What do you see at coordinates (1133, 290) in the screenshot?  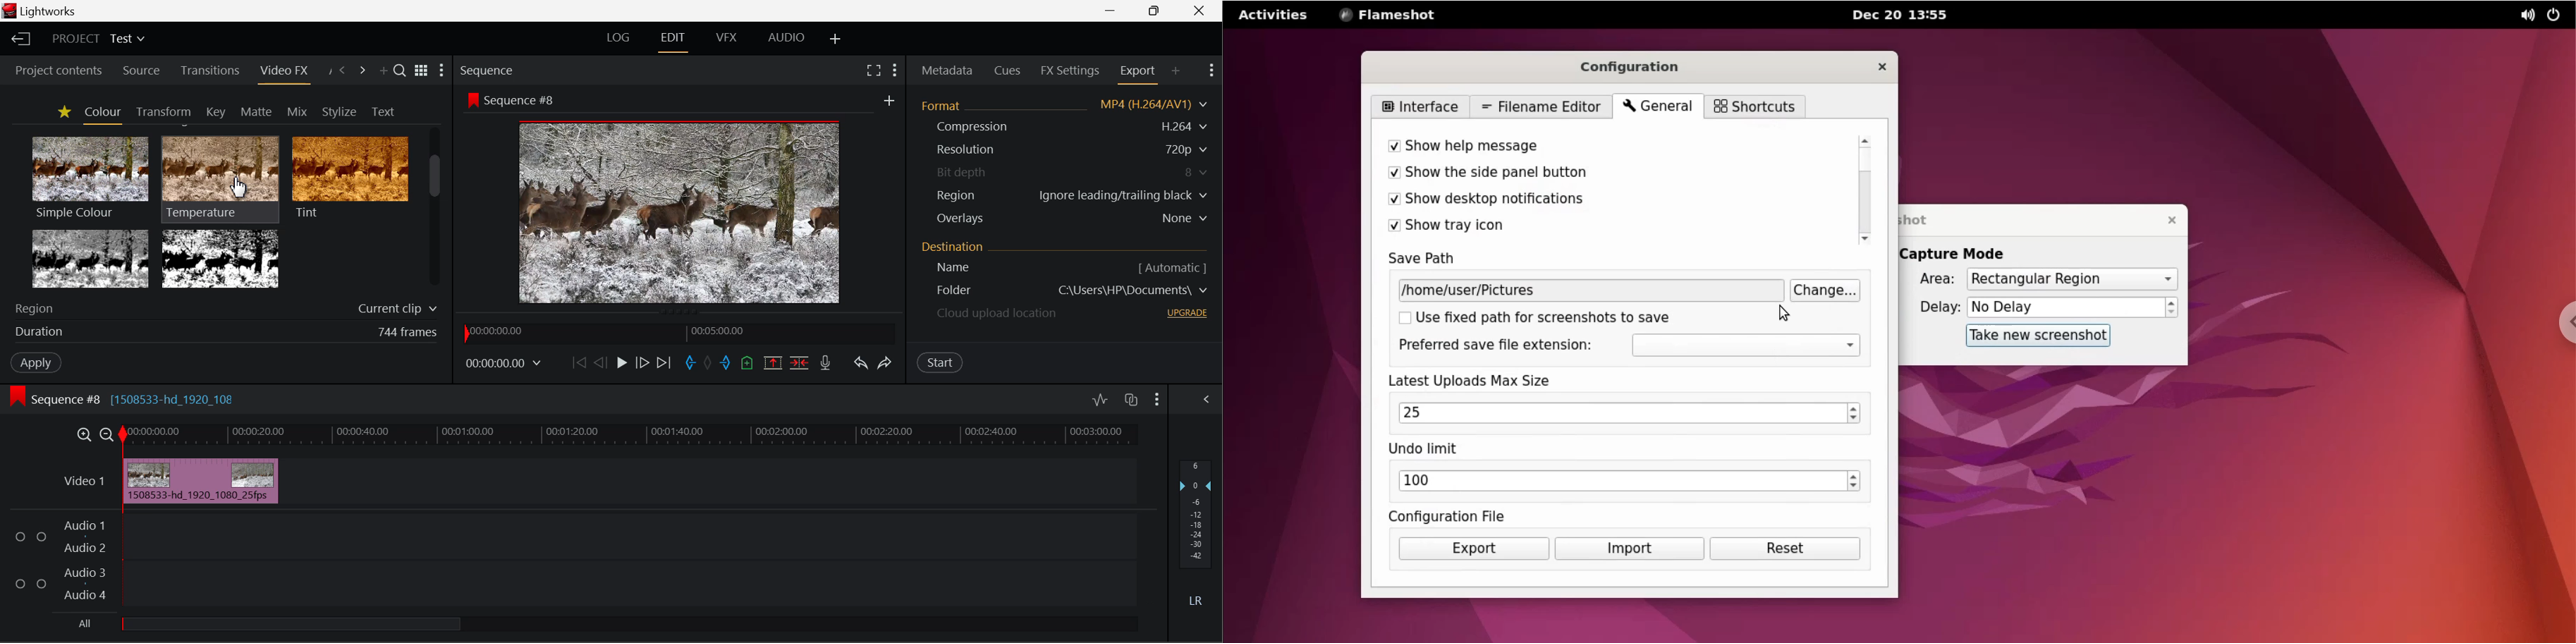 I see `C\Users\HP\Documents\ ` at bounding box center [1133, 290].